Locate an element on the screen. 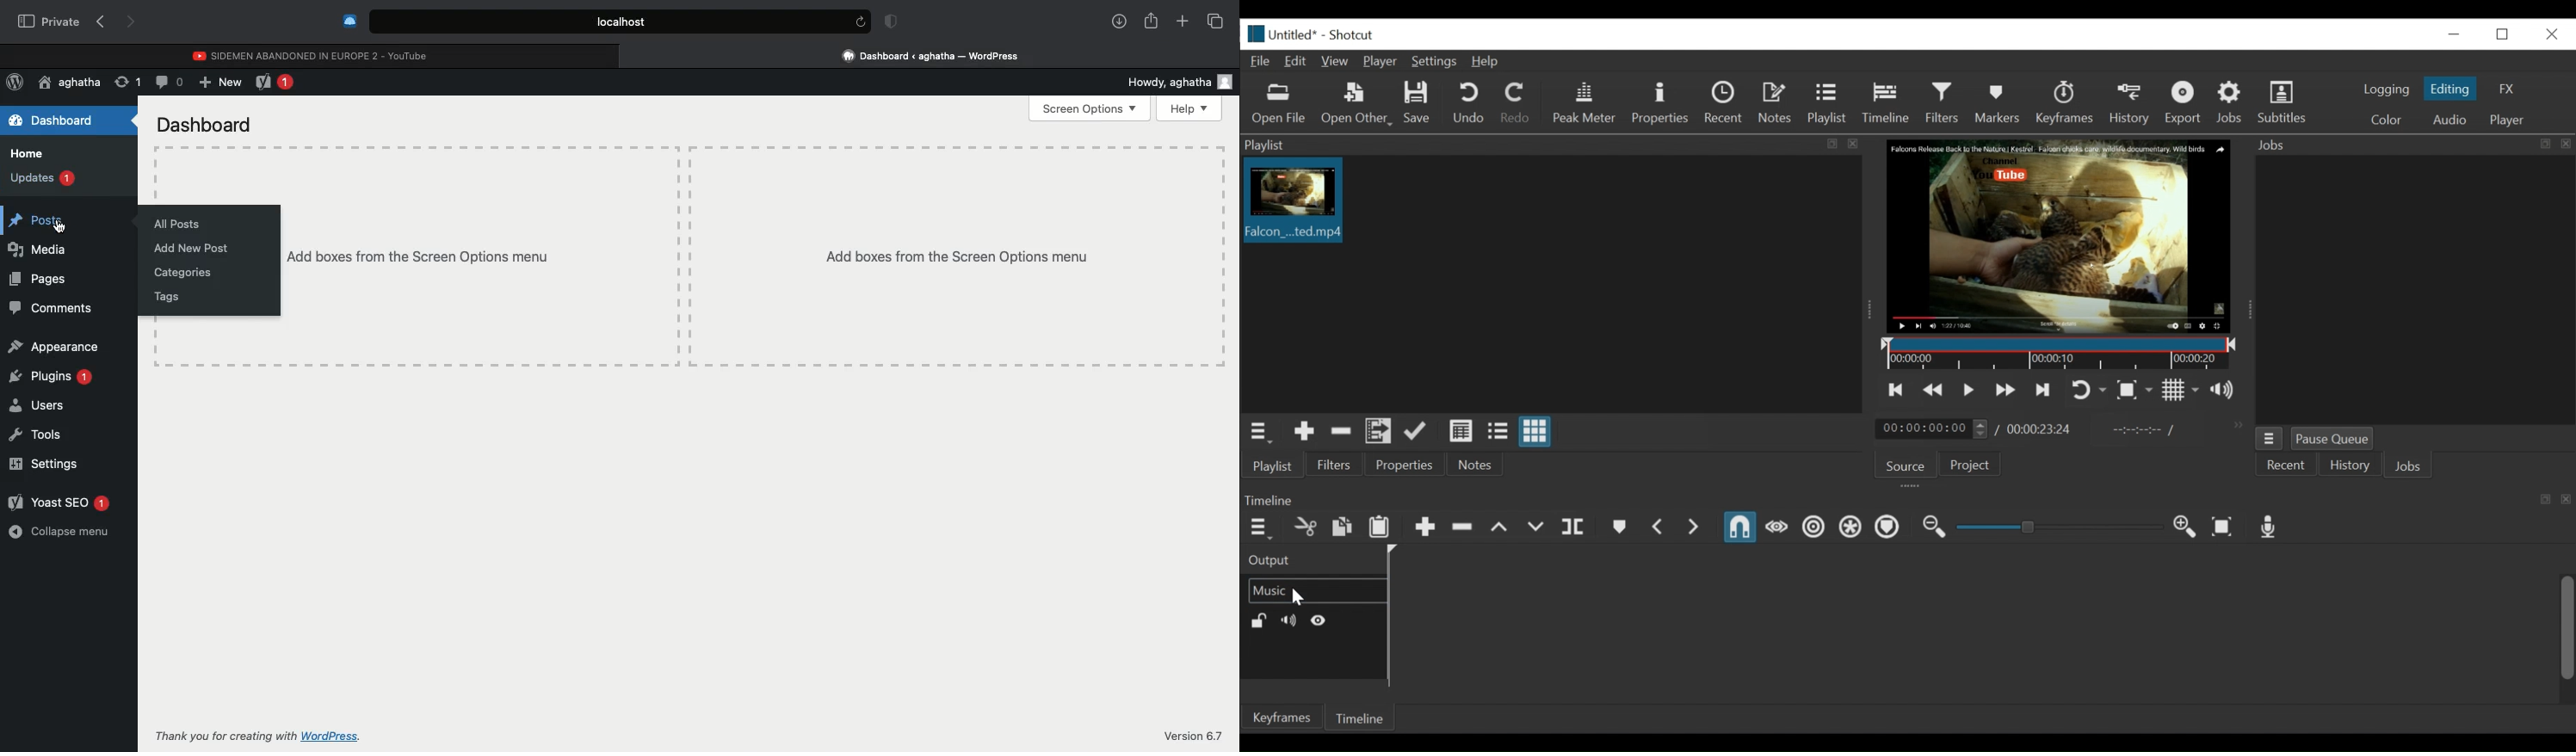  In point is located at coordinates (2144, 432).